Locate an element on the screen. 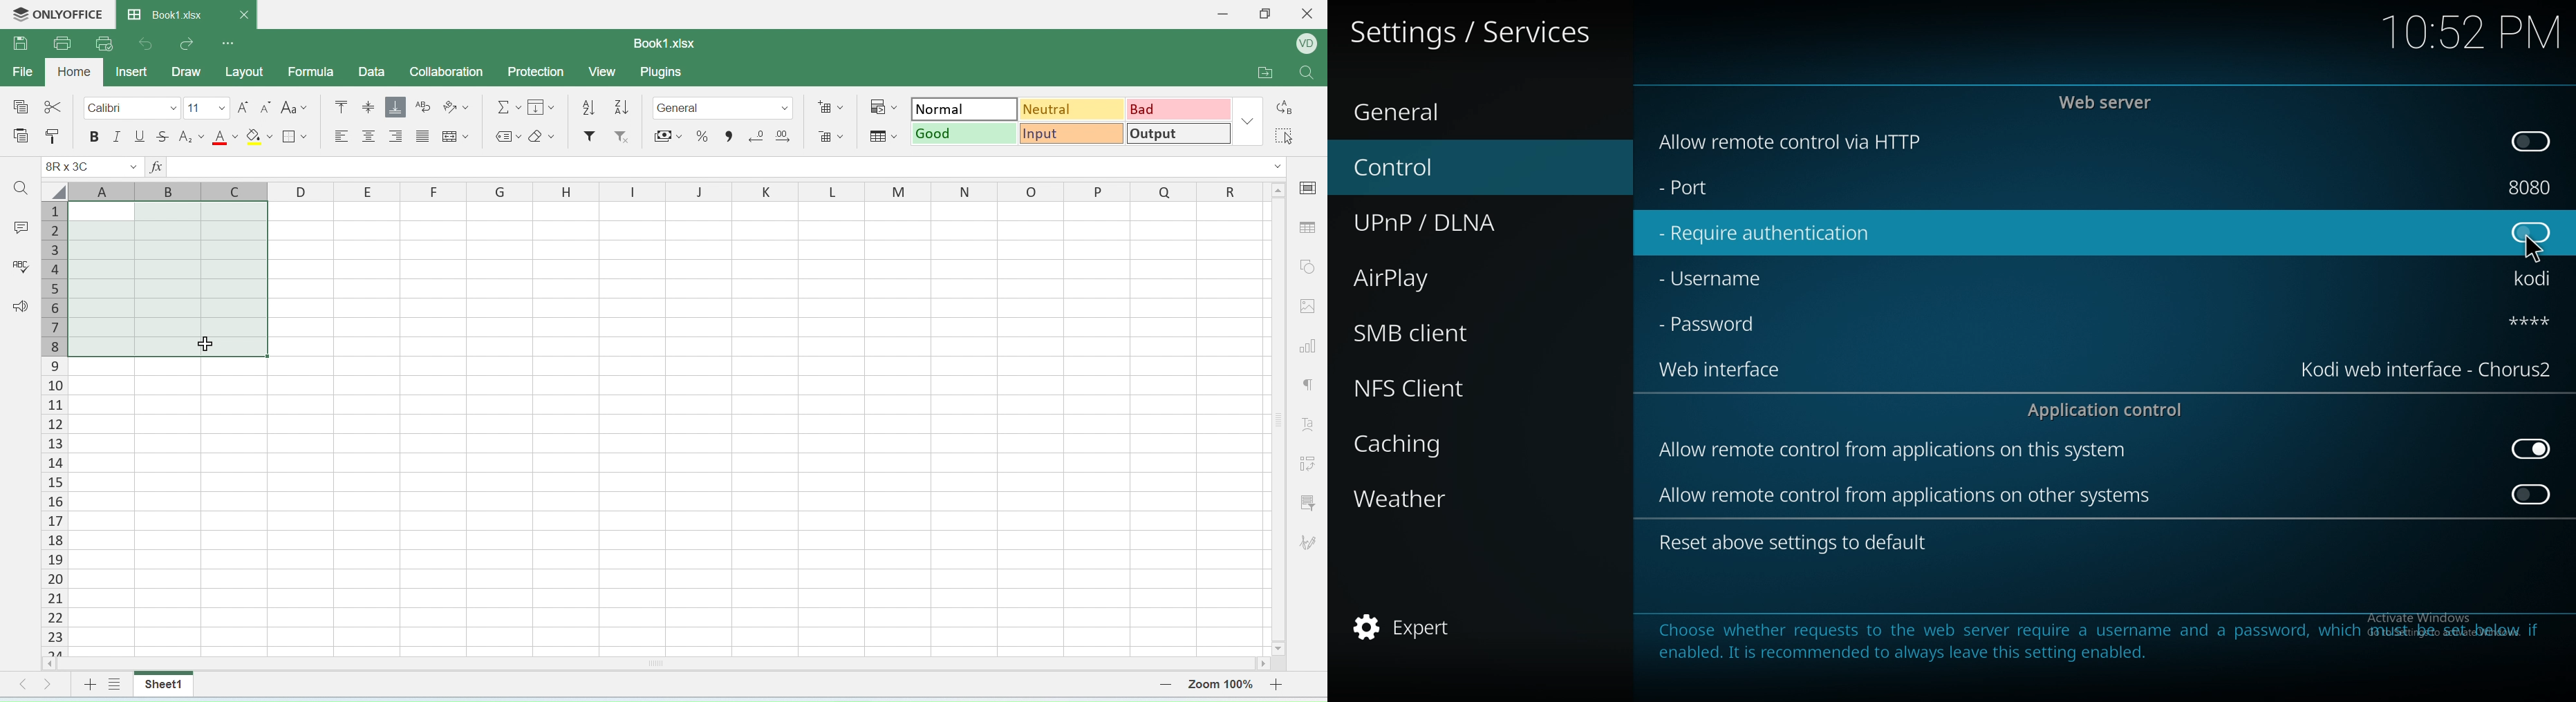 This screenshot has width=2576, height=728. save is located at coordinates (23, 44).